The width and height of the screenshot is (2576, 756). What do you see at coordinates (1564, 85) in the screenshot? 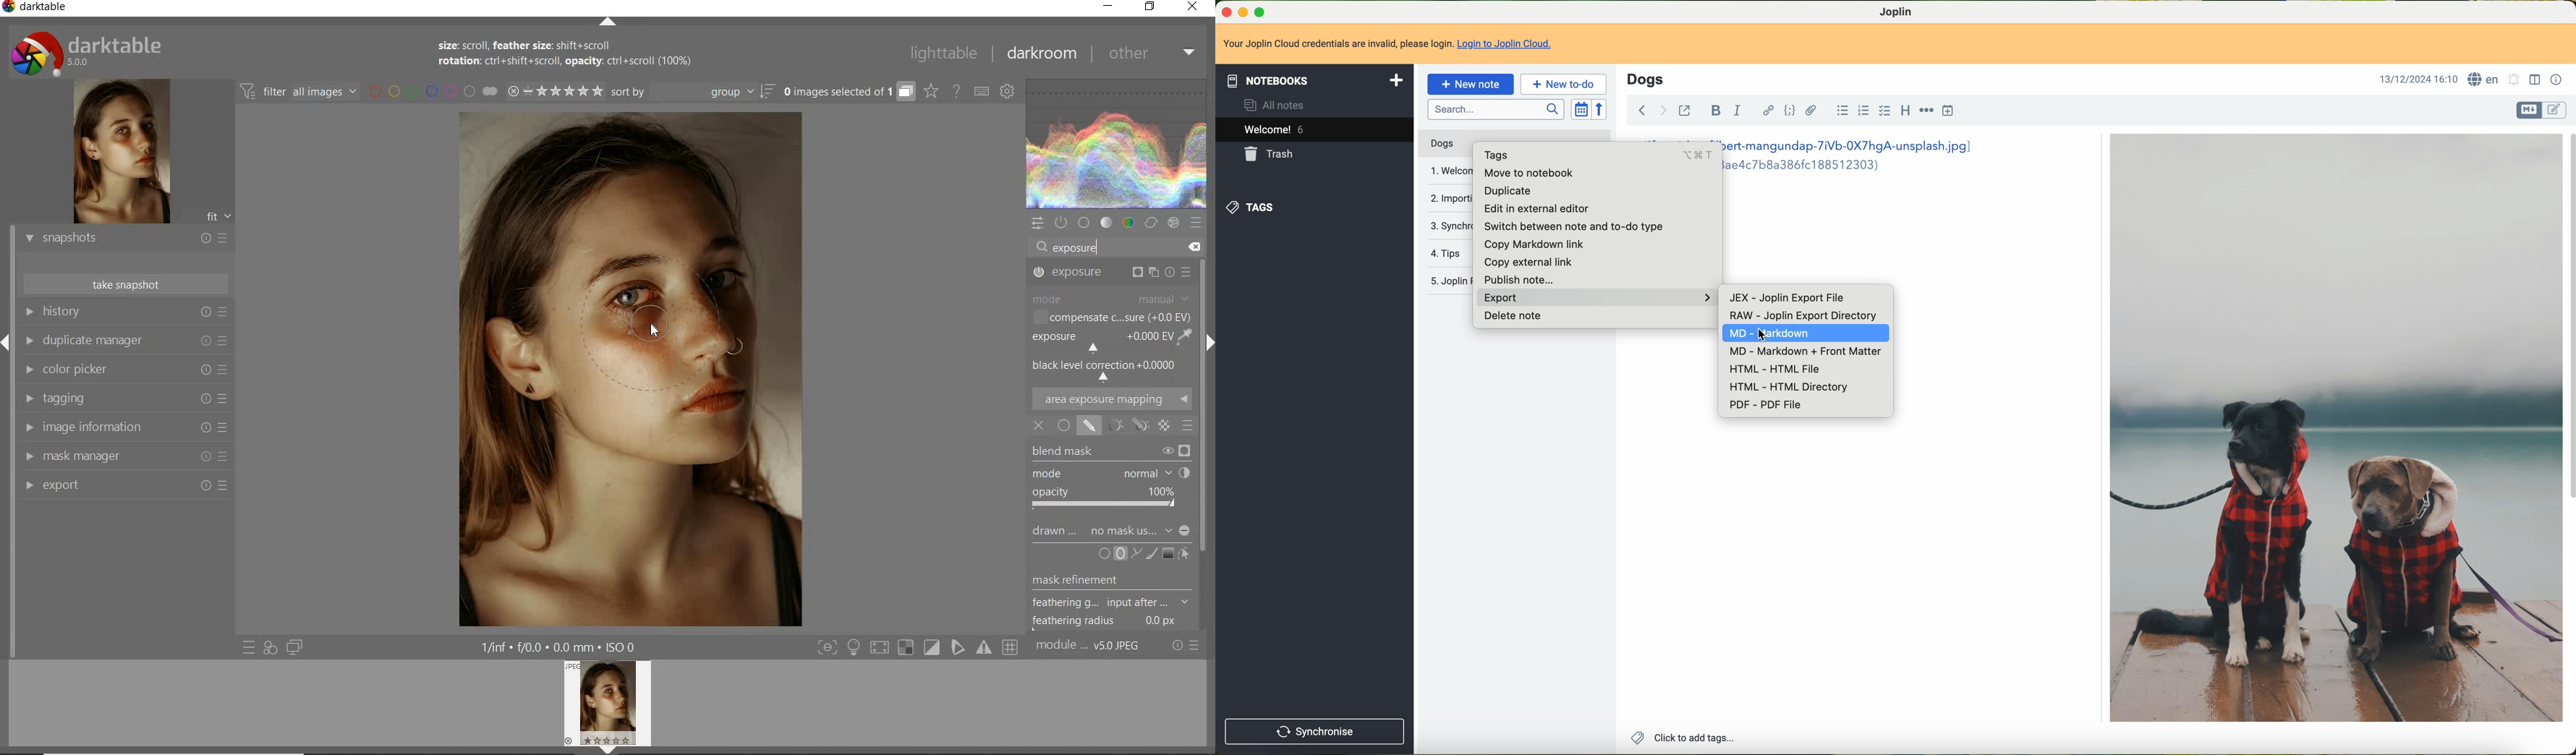
I see `new to-do` at bounding box center [1564, 85].